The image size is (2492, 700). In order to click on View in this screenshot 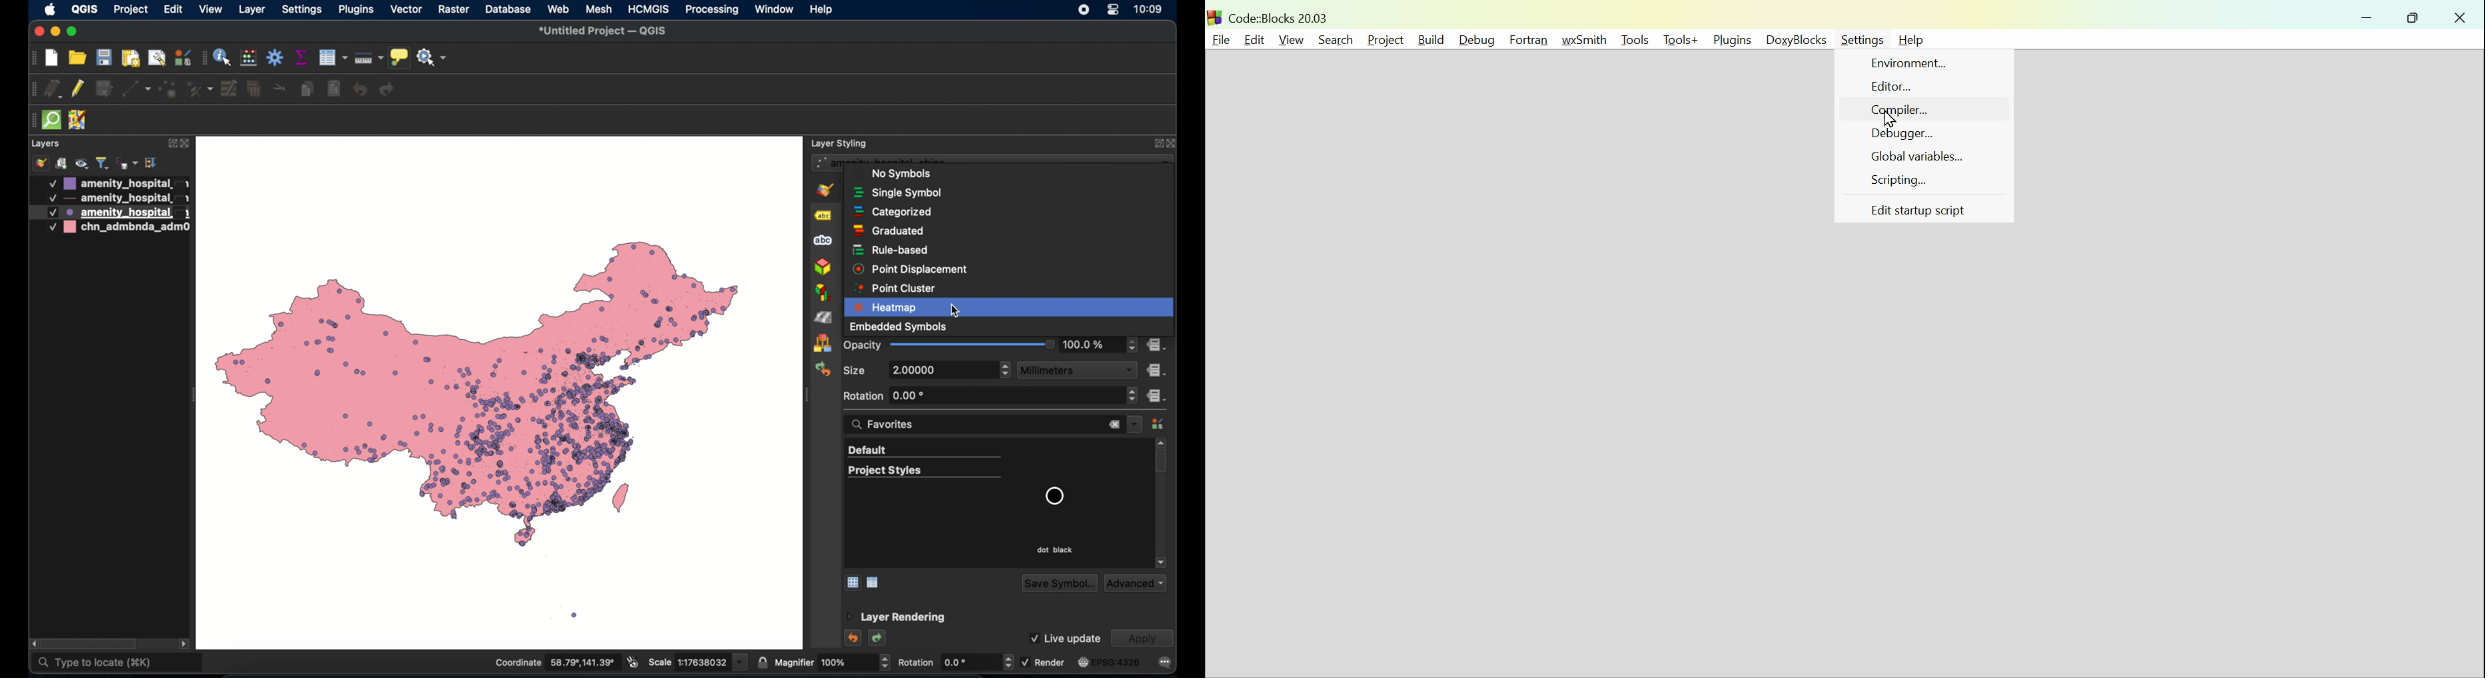, I will do `click(1291, 39)`.